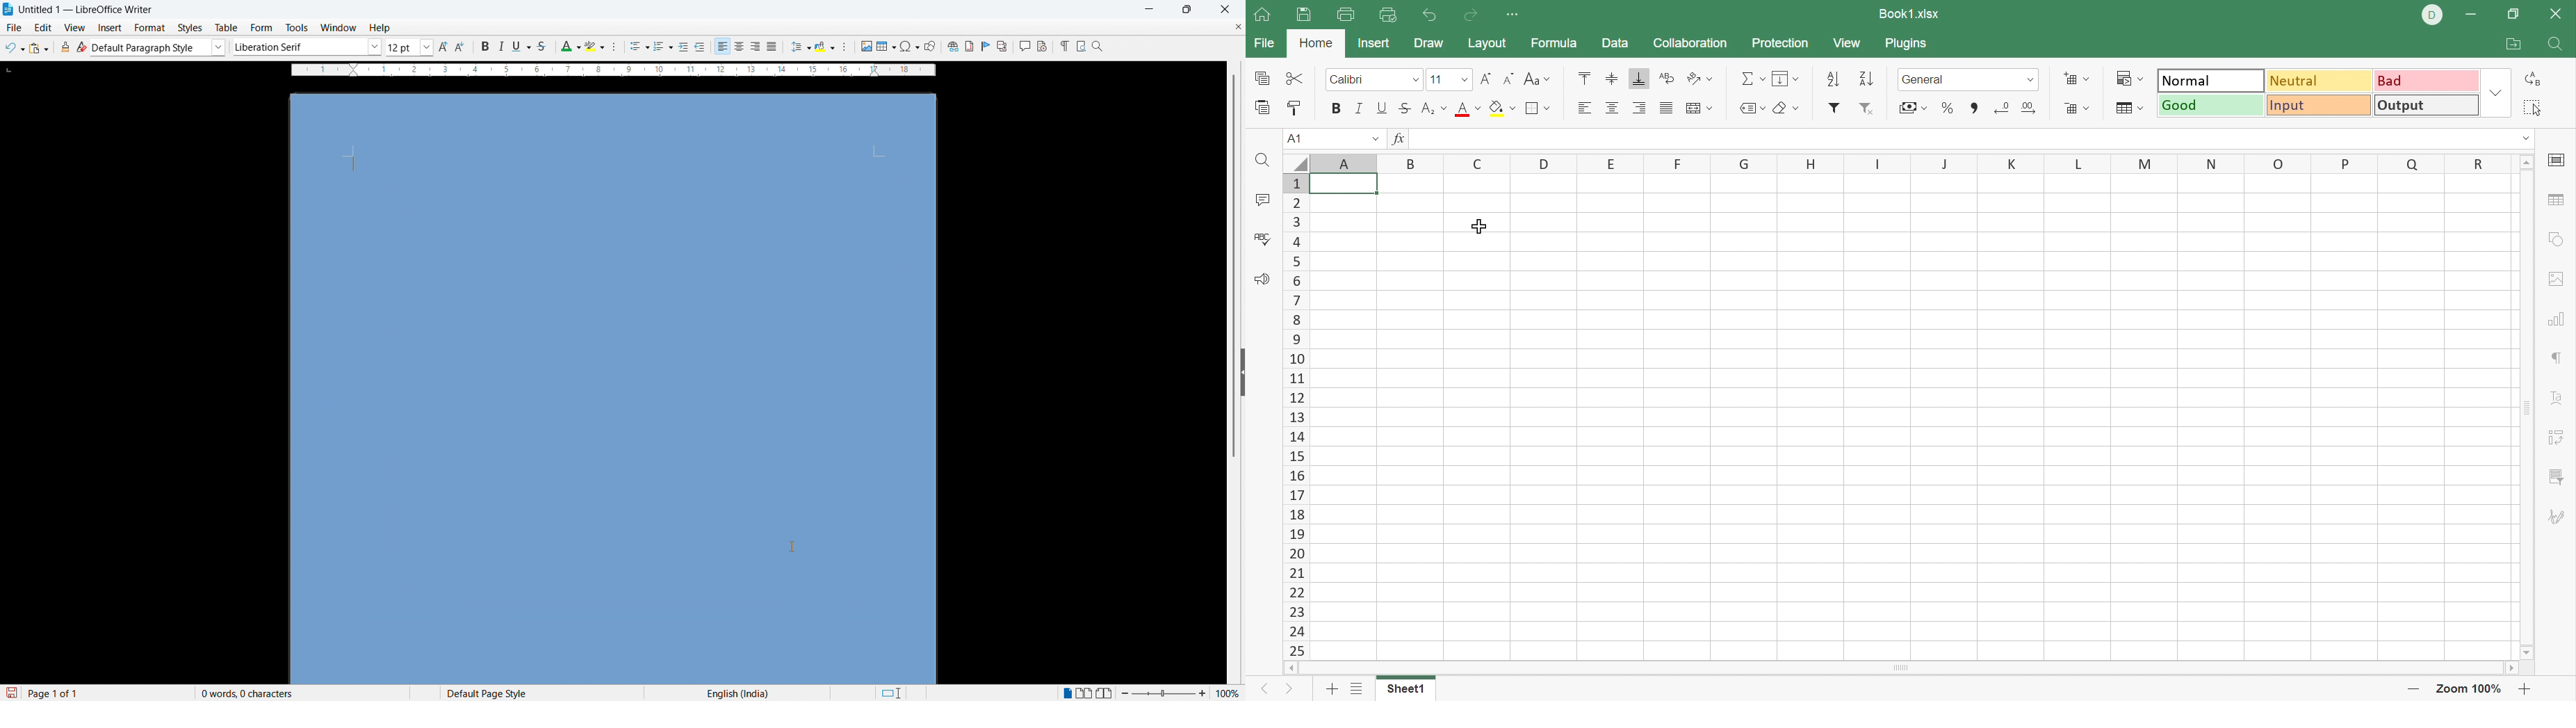 The width and height of the screenshot is (2576, 728). I want to click on view , so click(75, 28).